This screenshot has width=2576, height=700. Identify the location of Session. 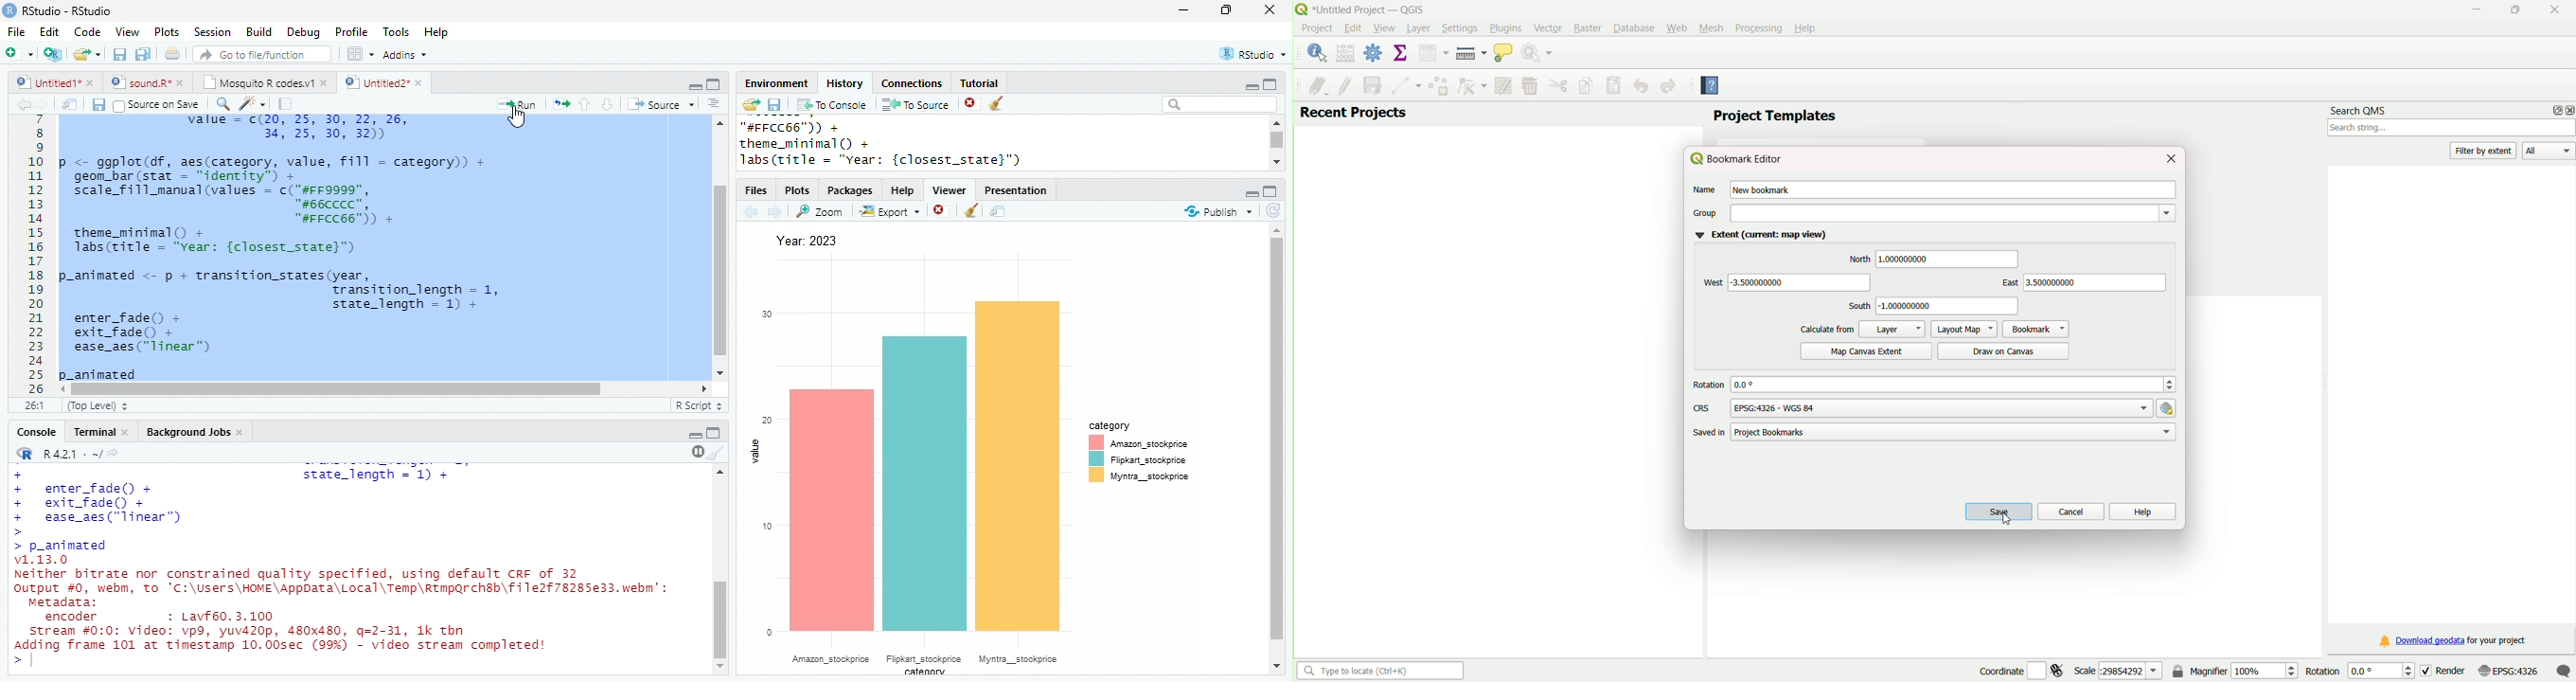
(211, 32).